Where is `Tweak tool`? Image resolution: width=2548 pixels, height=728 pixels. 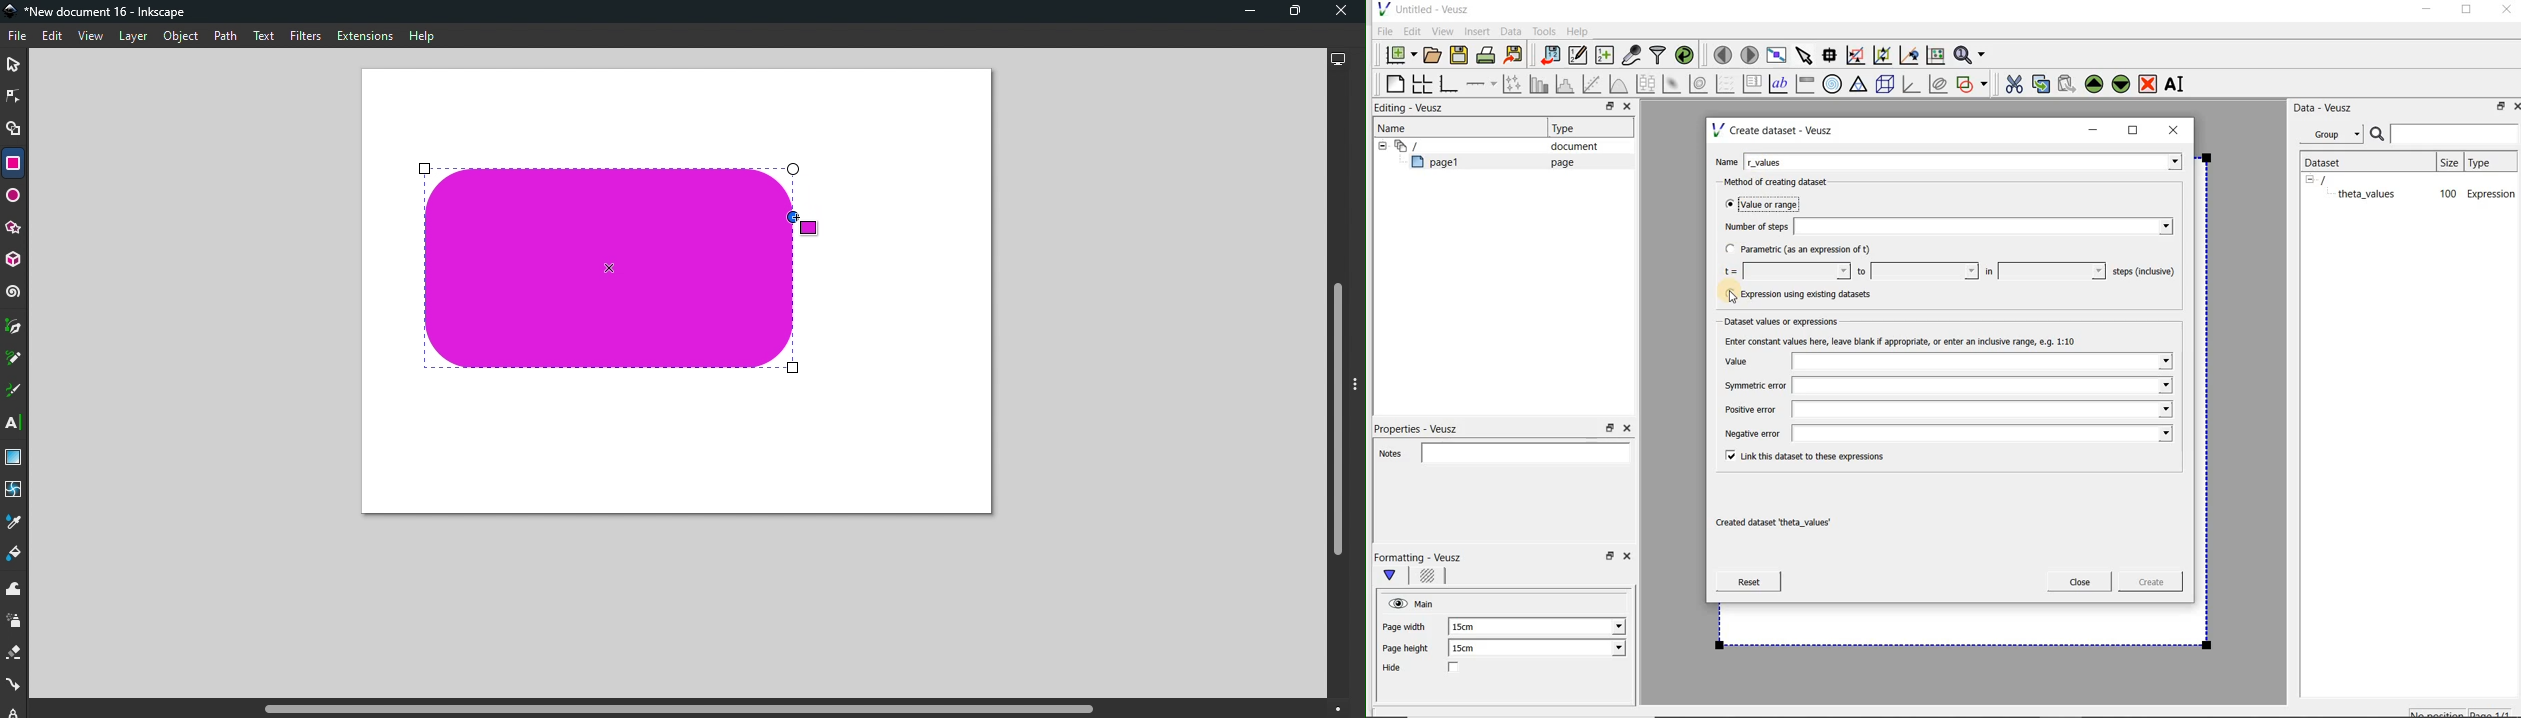 Tweak tool is located at coordinates (18, 590).